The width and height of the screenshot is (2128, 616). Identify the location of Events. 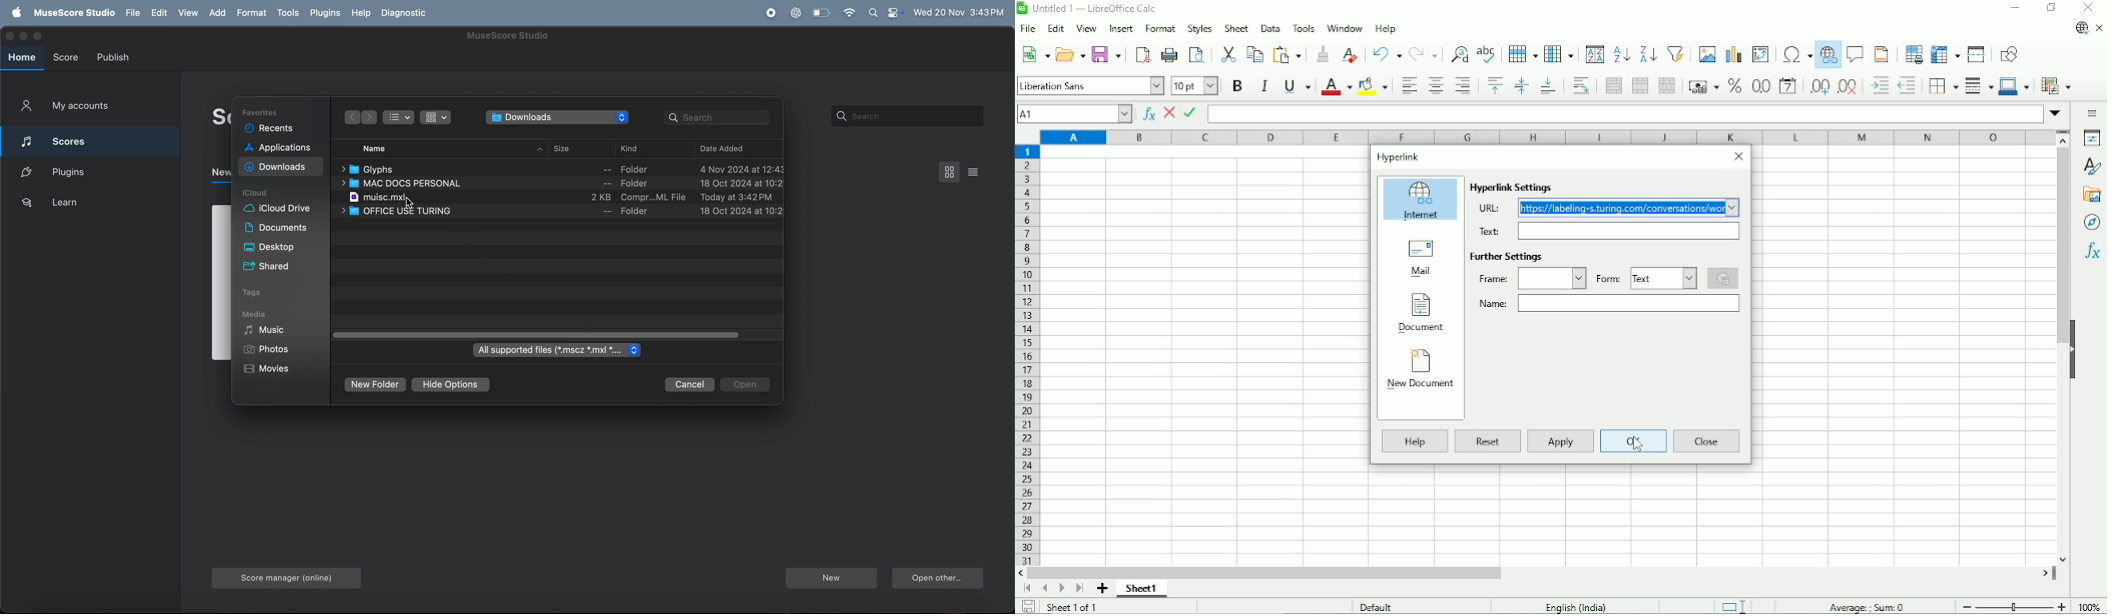
(1724, 278).